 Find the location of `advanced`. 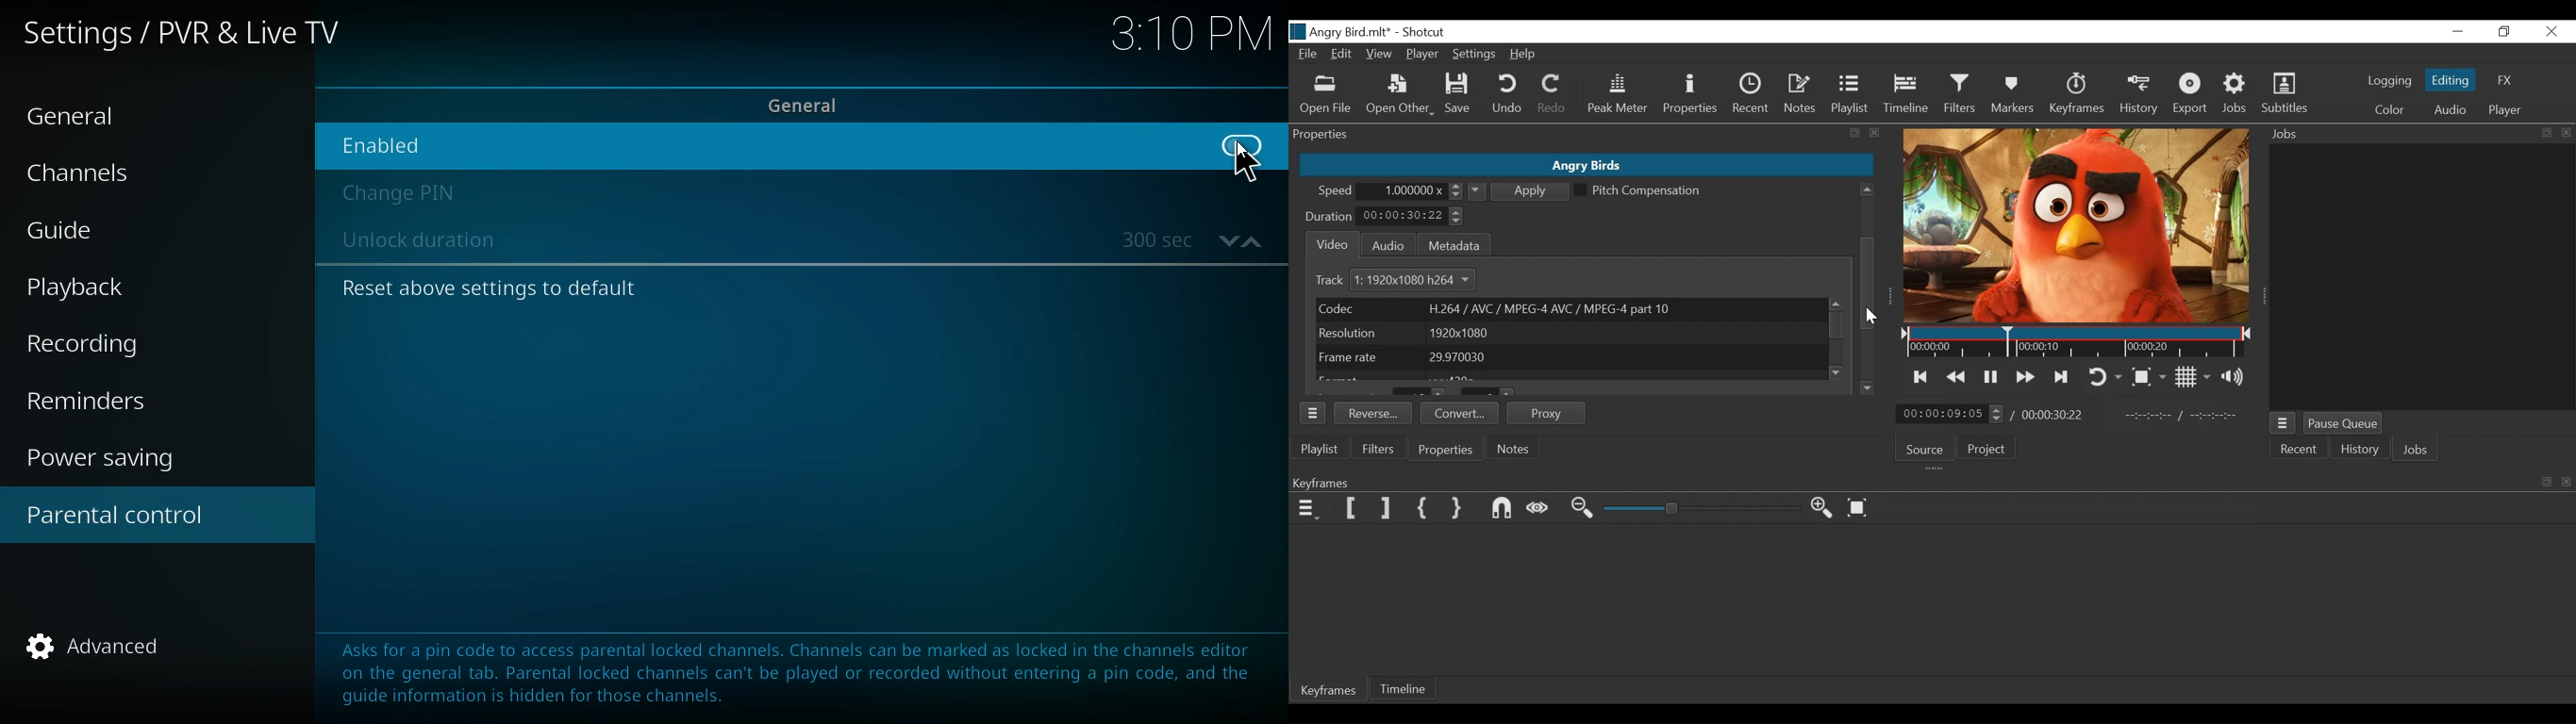

advanced is located at coordinates (108, 652).